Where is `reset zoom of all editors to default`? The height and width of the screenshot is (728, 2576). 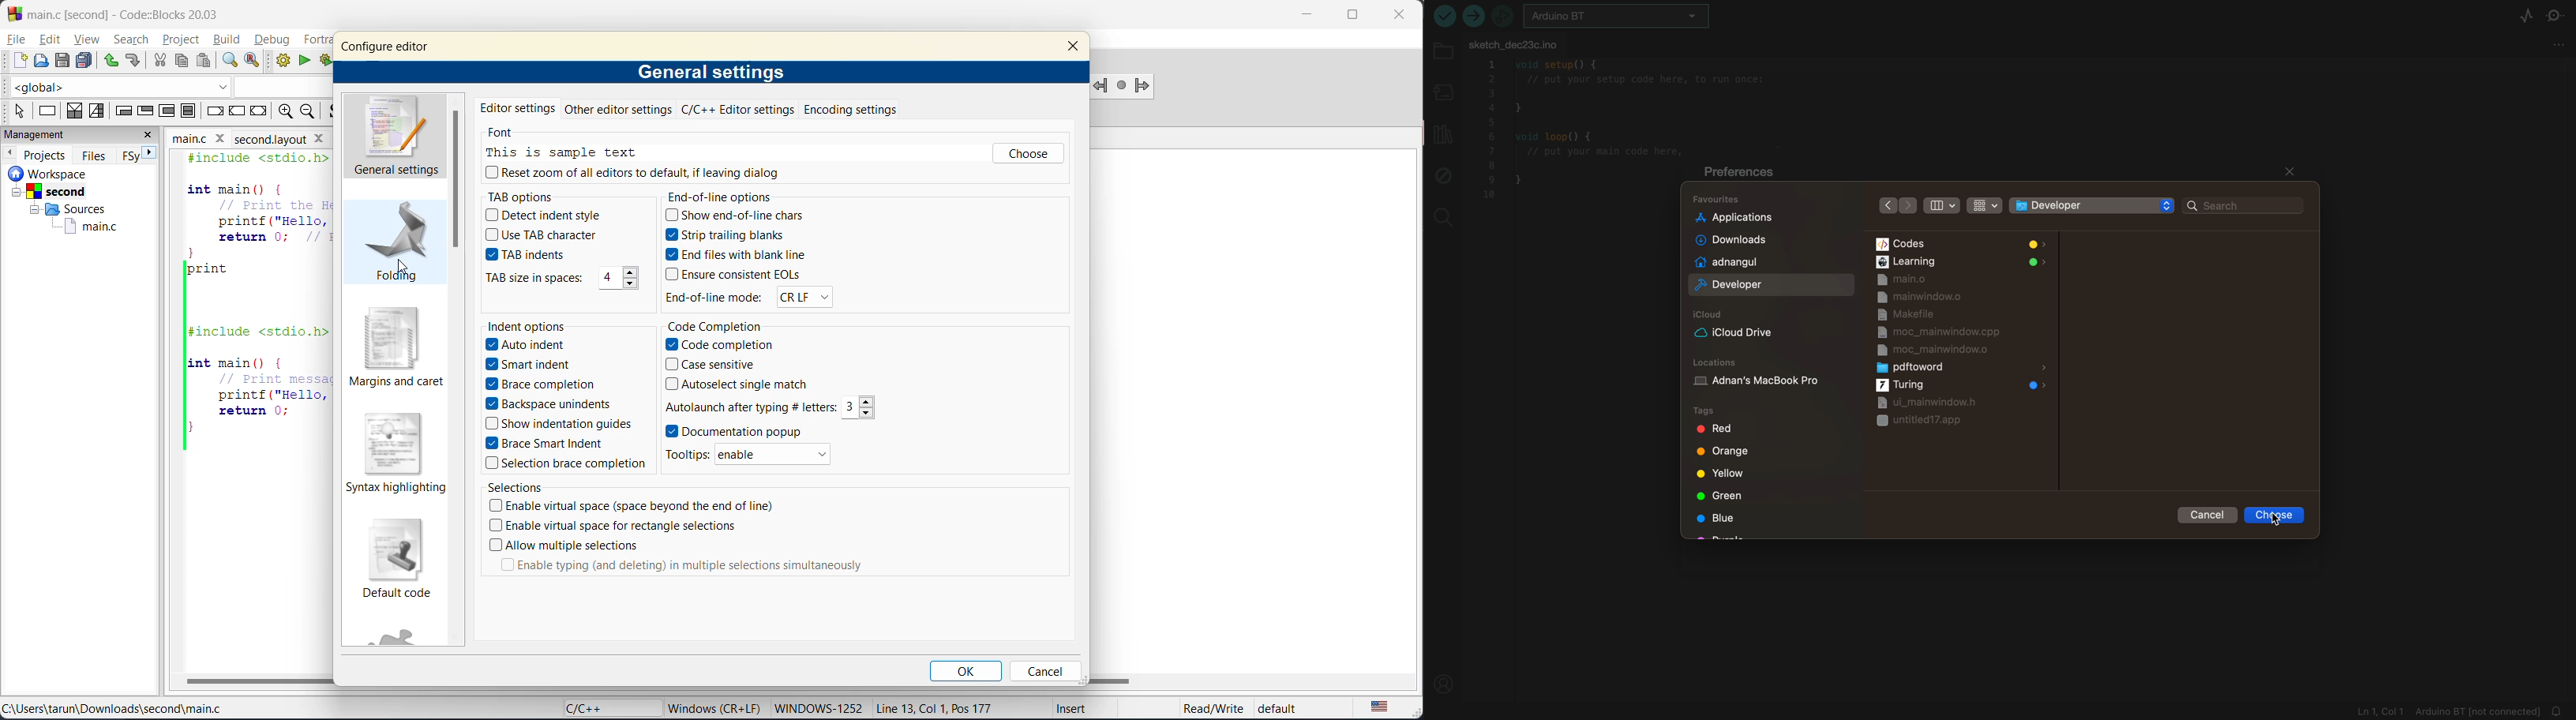 reset zoom of all editors to default is located at coordinates (640, 174).